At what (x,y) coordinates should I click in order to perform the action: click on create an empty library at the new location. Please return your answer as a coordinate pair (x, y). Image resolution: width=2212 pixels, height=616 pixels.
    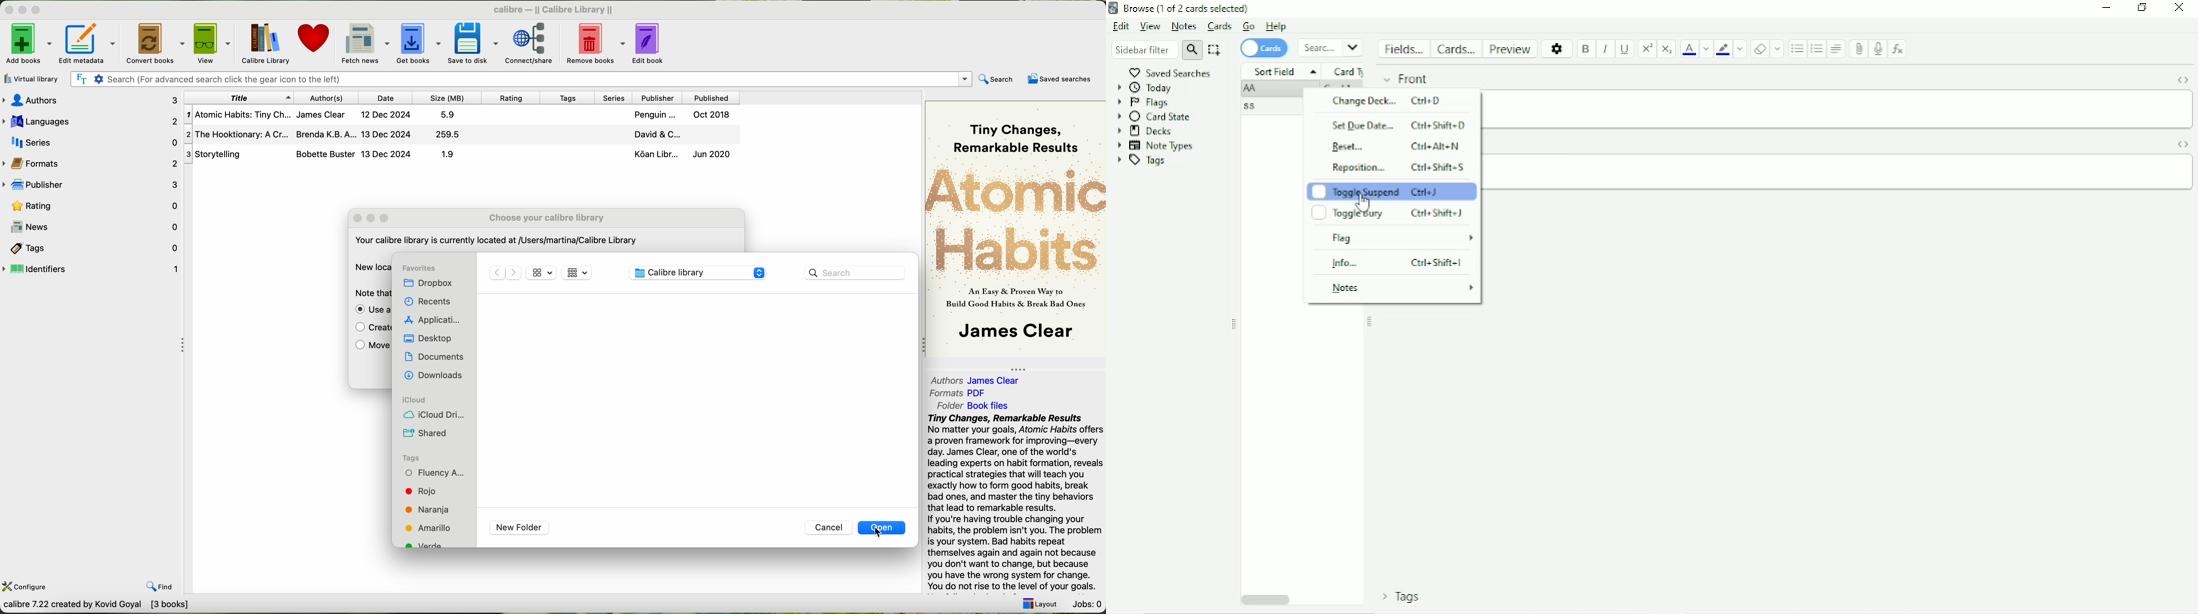
    Looking at the image, I should click on (382, 328).